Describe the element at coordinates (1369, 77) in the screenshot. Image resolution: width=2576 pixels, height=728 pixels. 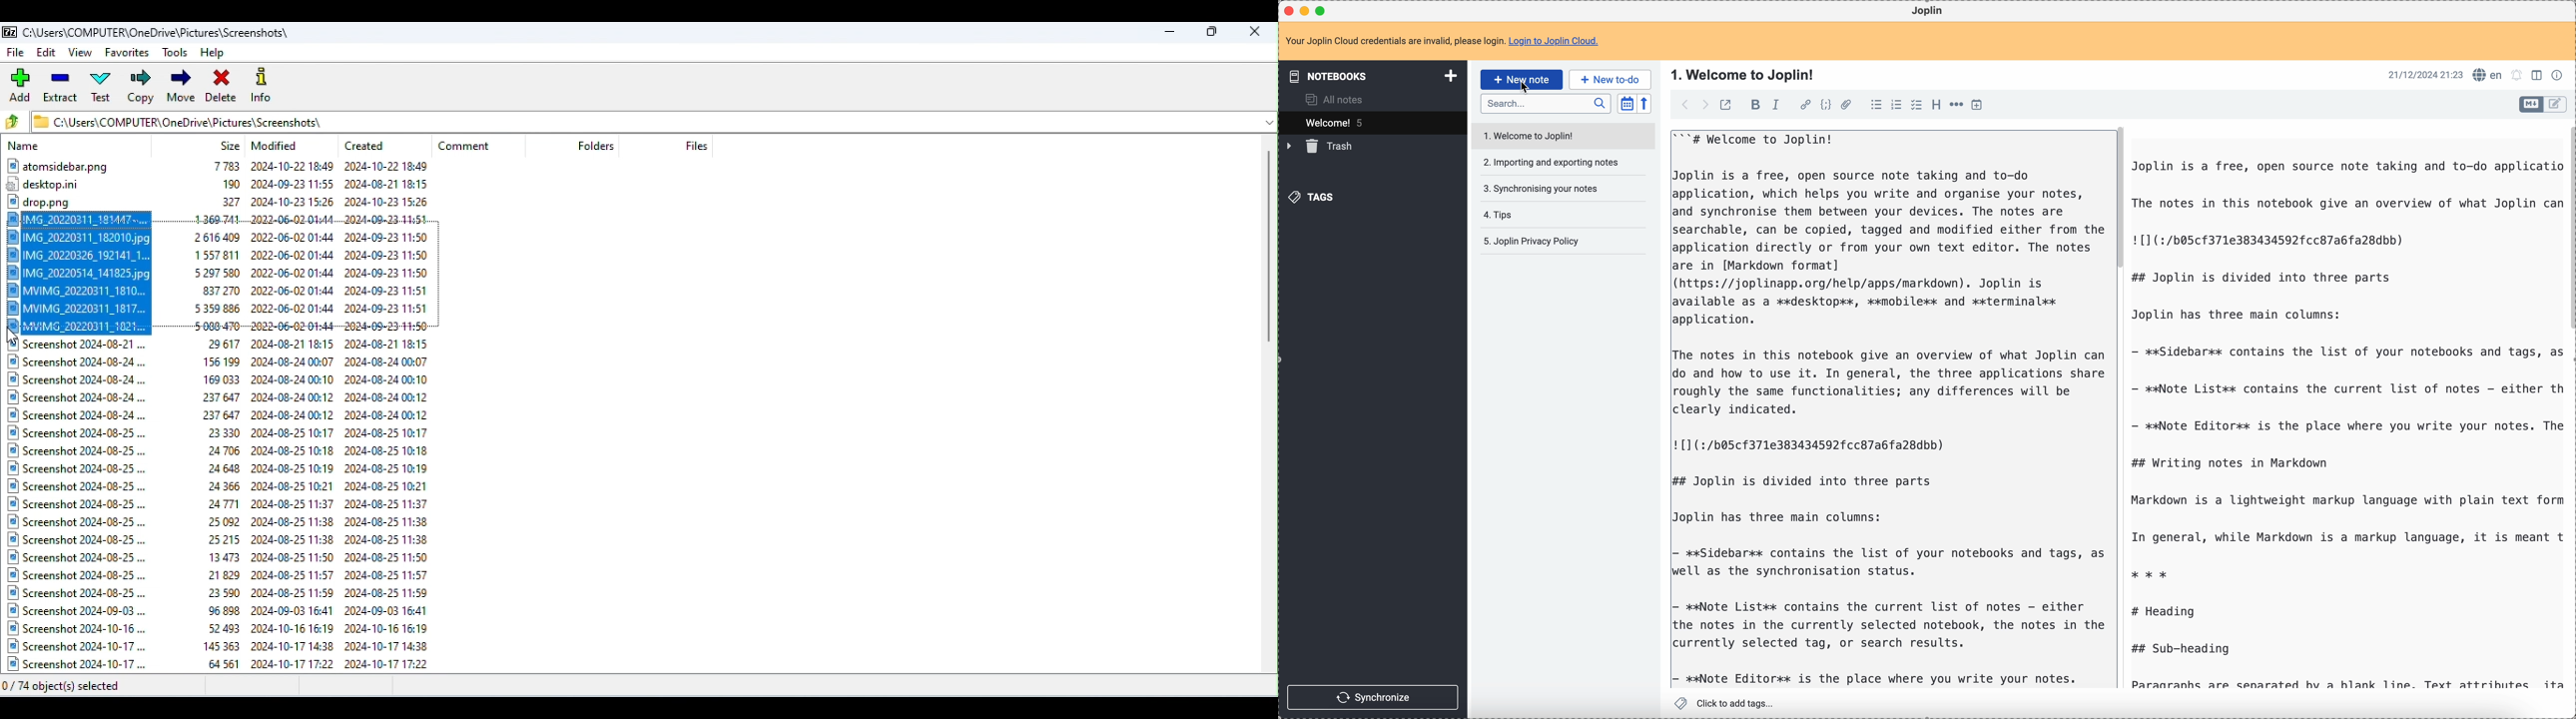
I see `notebooks` at that location.